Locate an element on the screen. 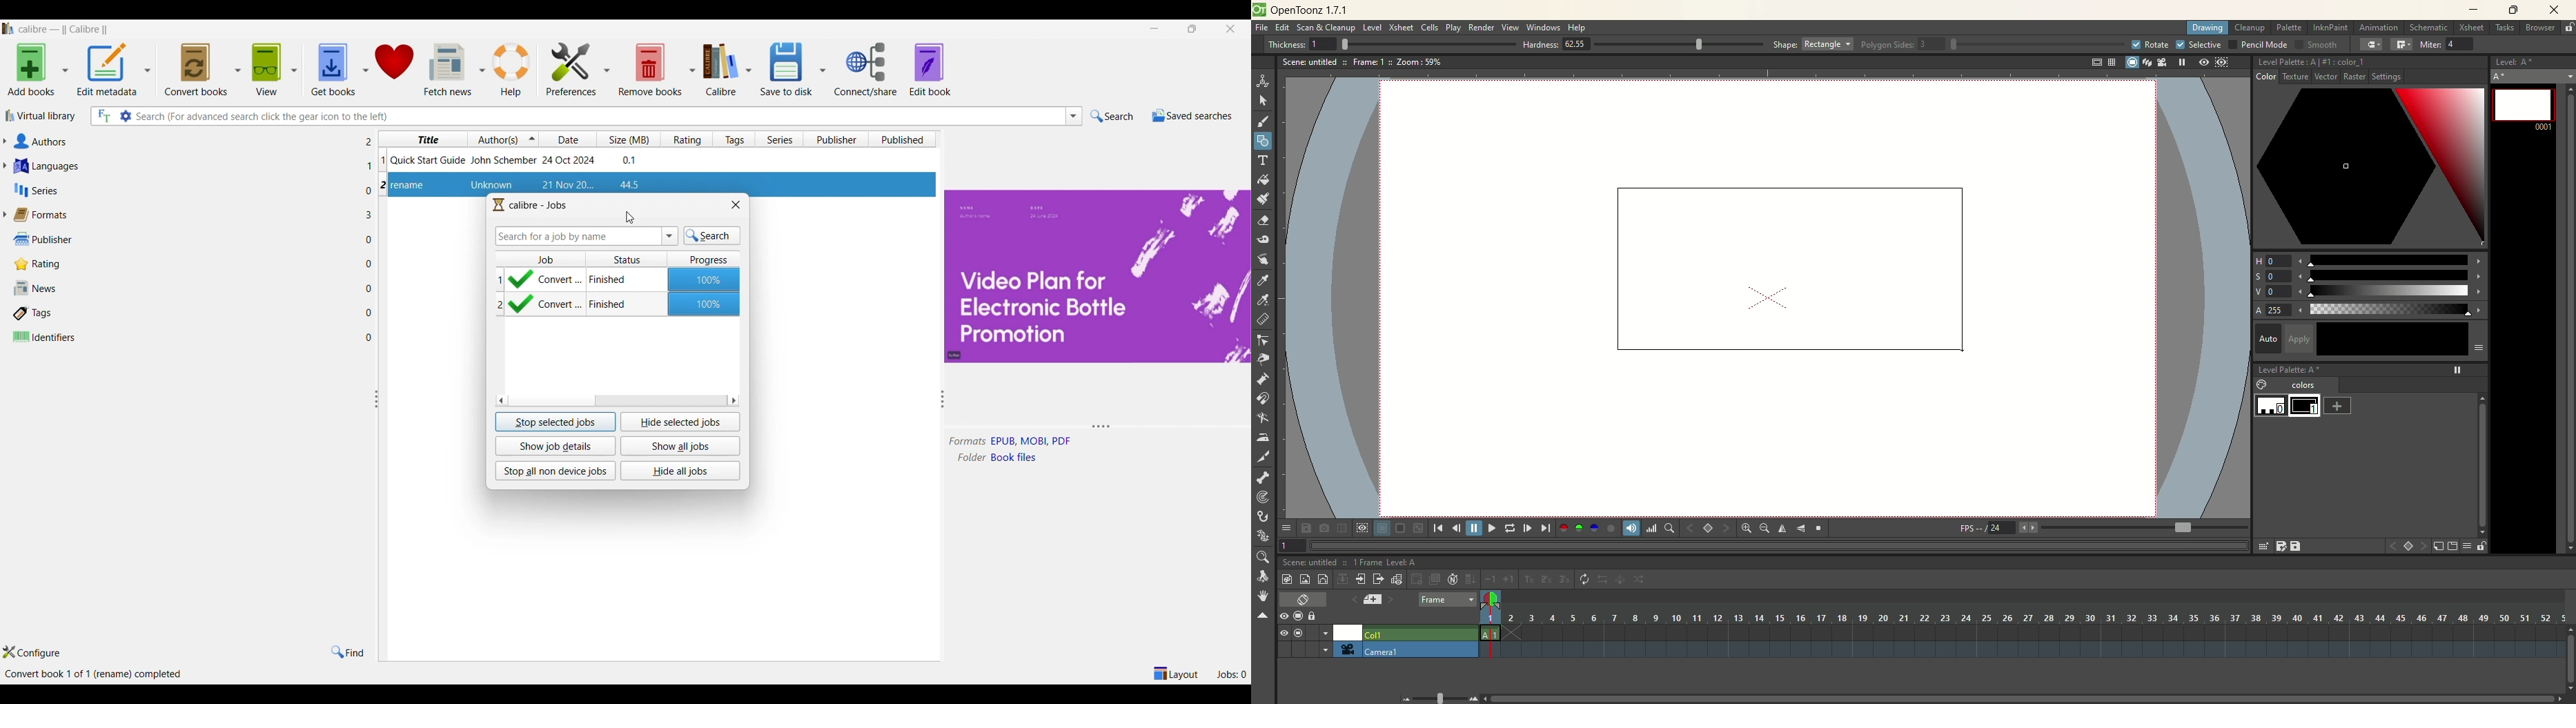 Image resolution: width=2576 pixels, height=728 pixels. palette is located at coordinates (2290, 28).